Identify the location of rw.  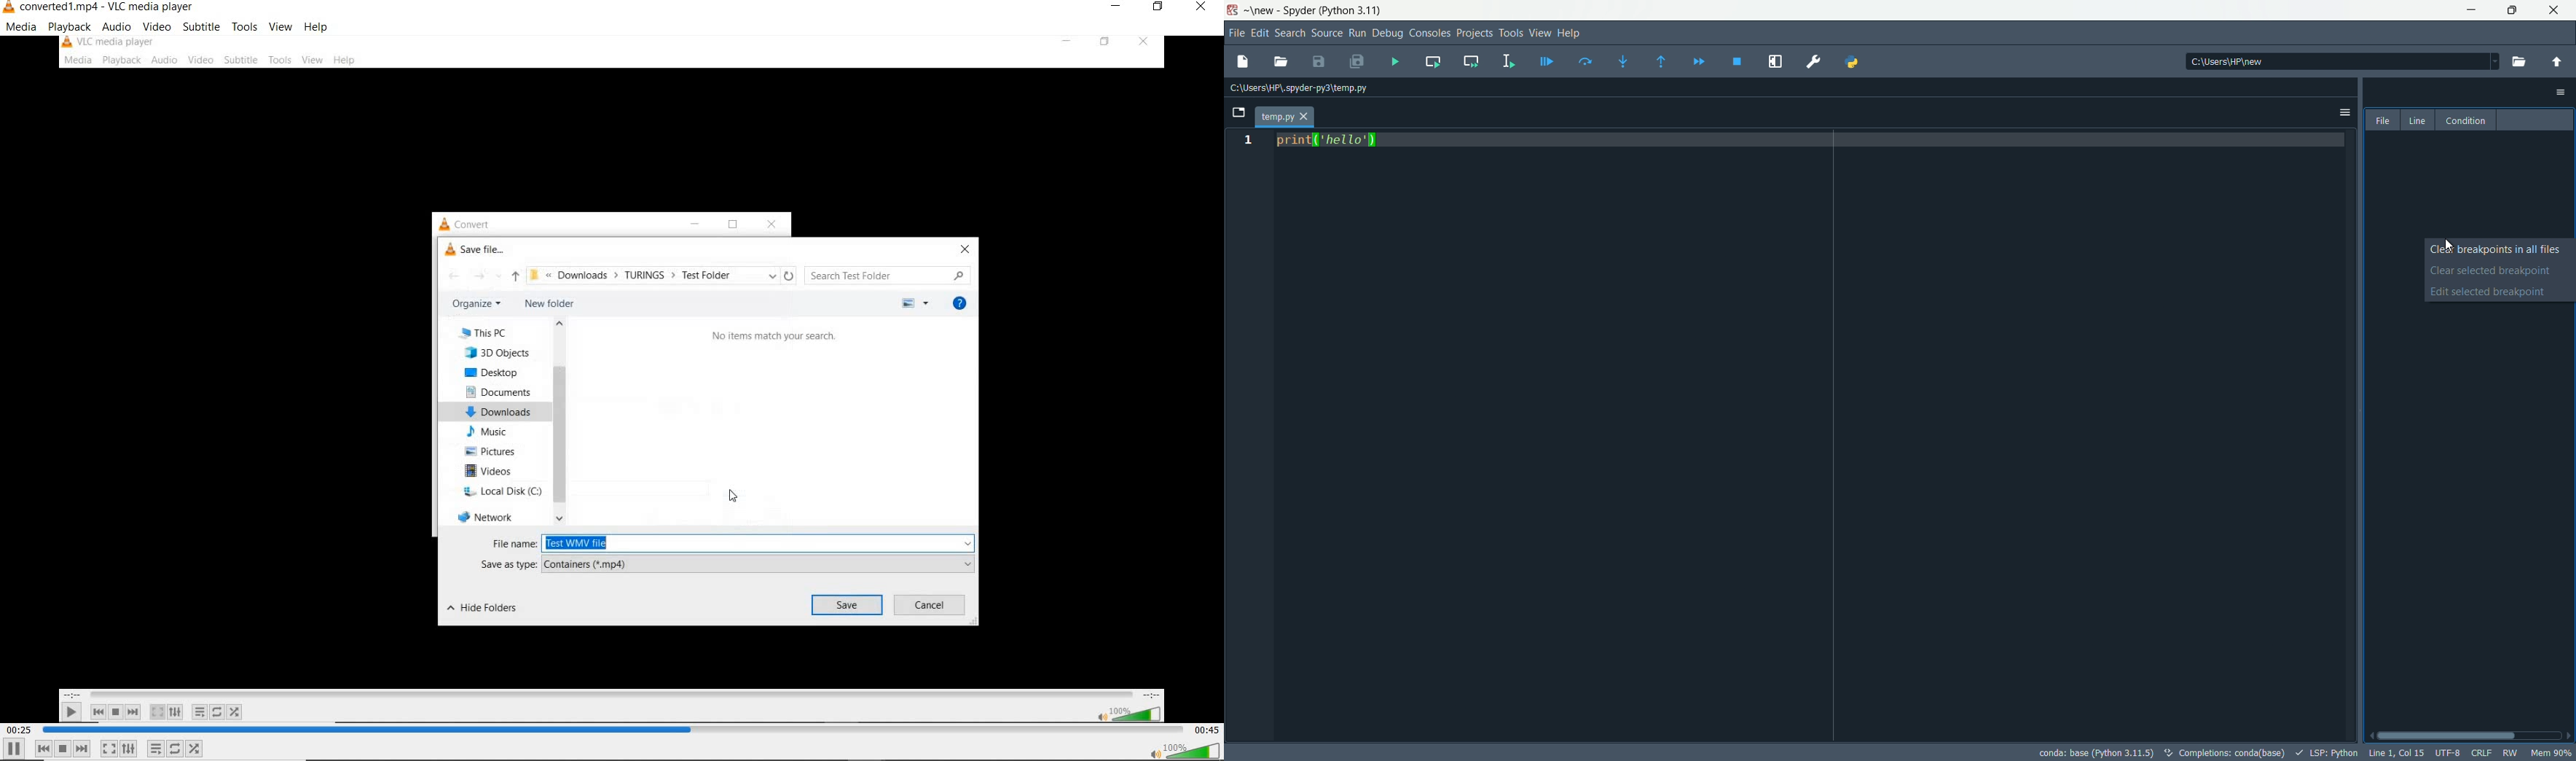
(2509, 753).